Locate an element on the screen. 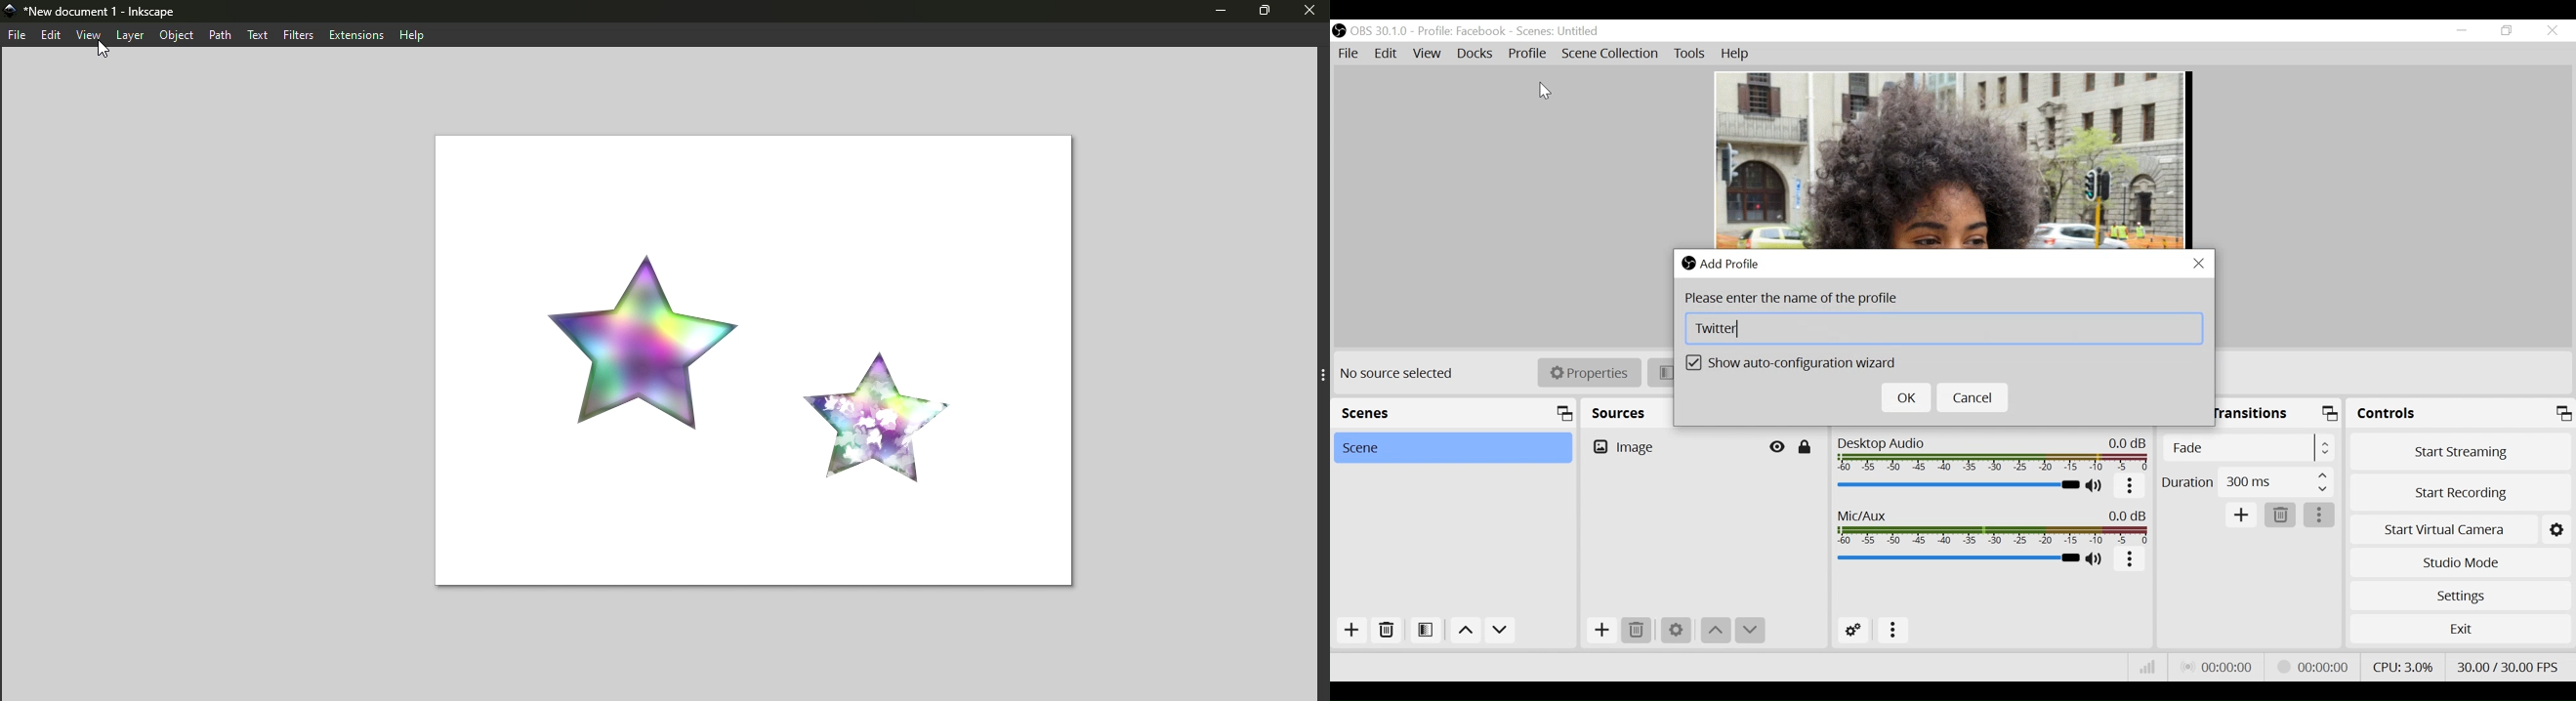 Image resolution: width=2576 pixels, height=728 pixels. Profile name Field is located at coordinates (1945, 328).